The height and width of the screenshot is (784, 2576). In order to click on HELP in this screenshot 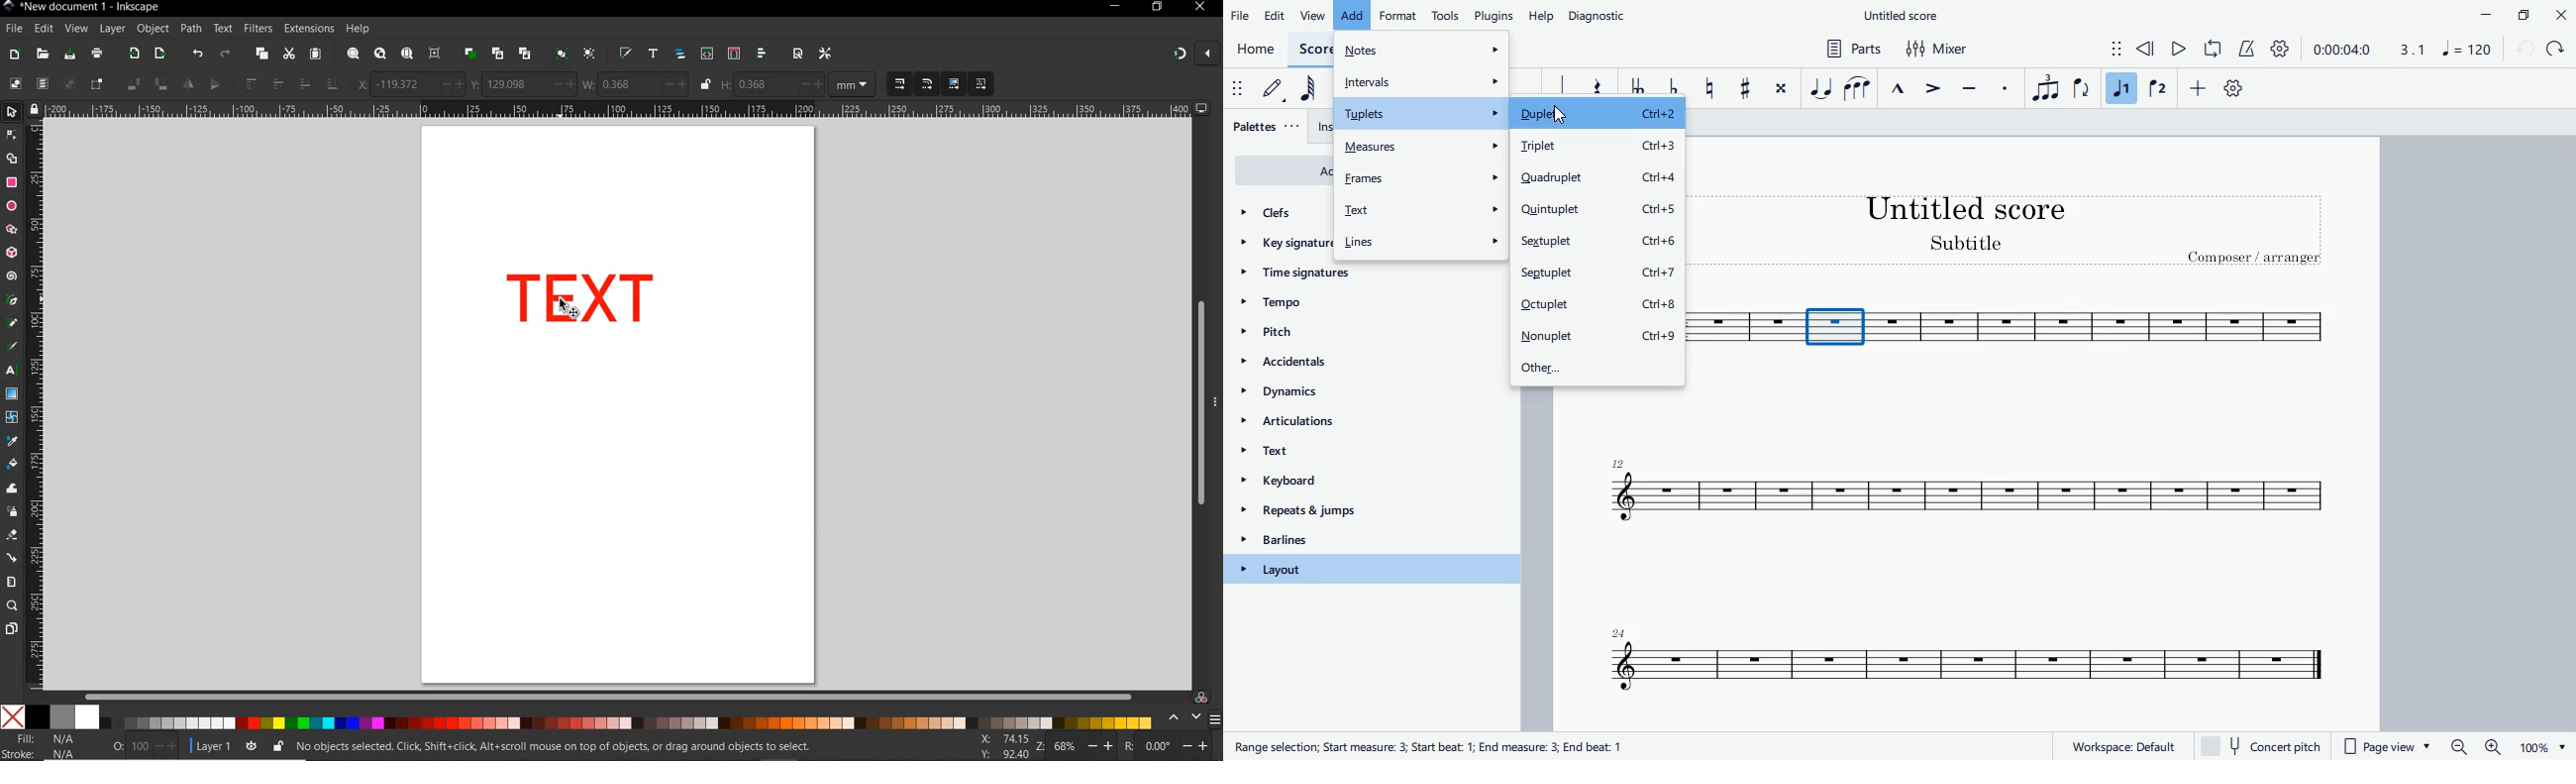, I will do `click(357, 30)`.